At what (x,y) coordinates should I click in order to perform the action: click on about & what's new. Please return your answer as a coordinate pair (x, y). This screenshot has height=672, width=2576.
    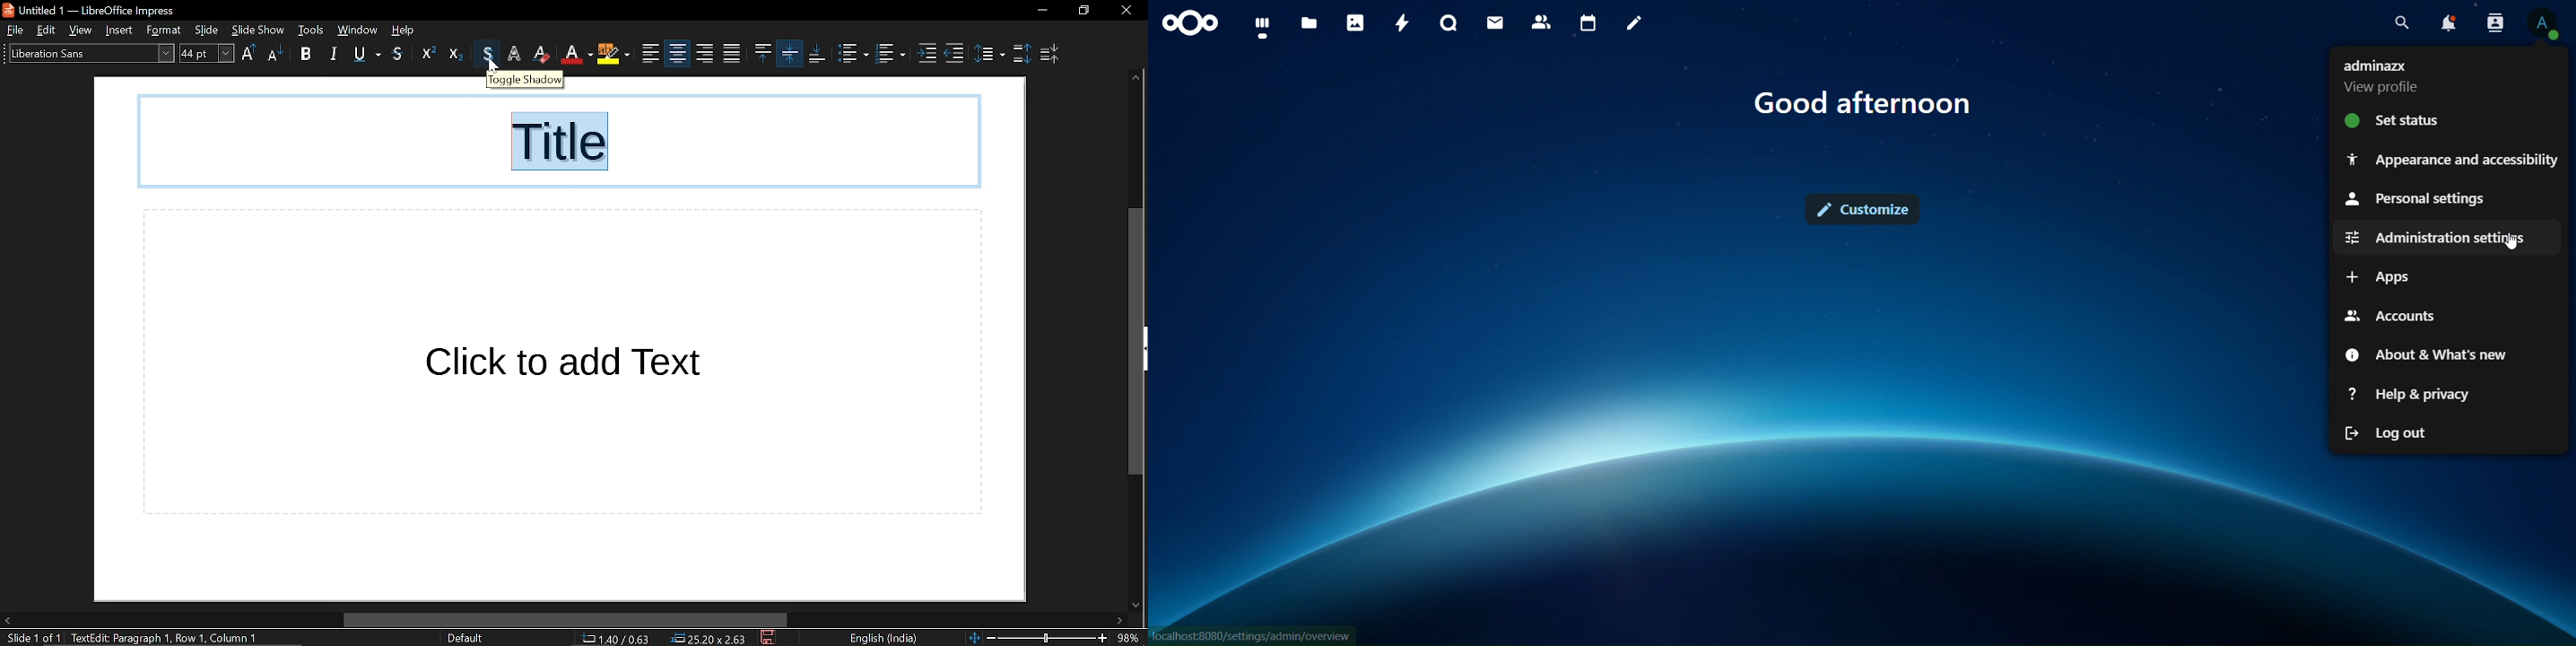
    Looking at the image, I should click on (2428, 354).